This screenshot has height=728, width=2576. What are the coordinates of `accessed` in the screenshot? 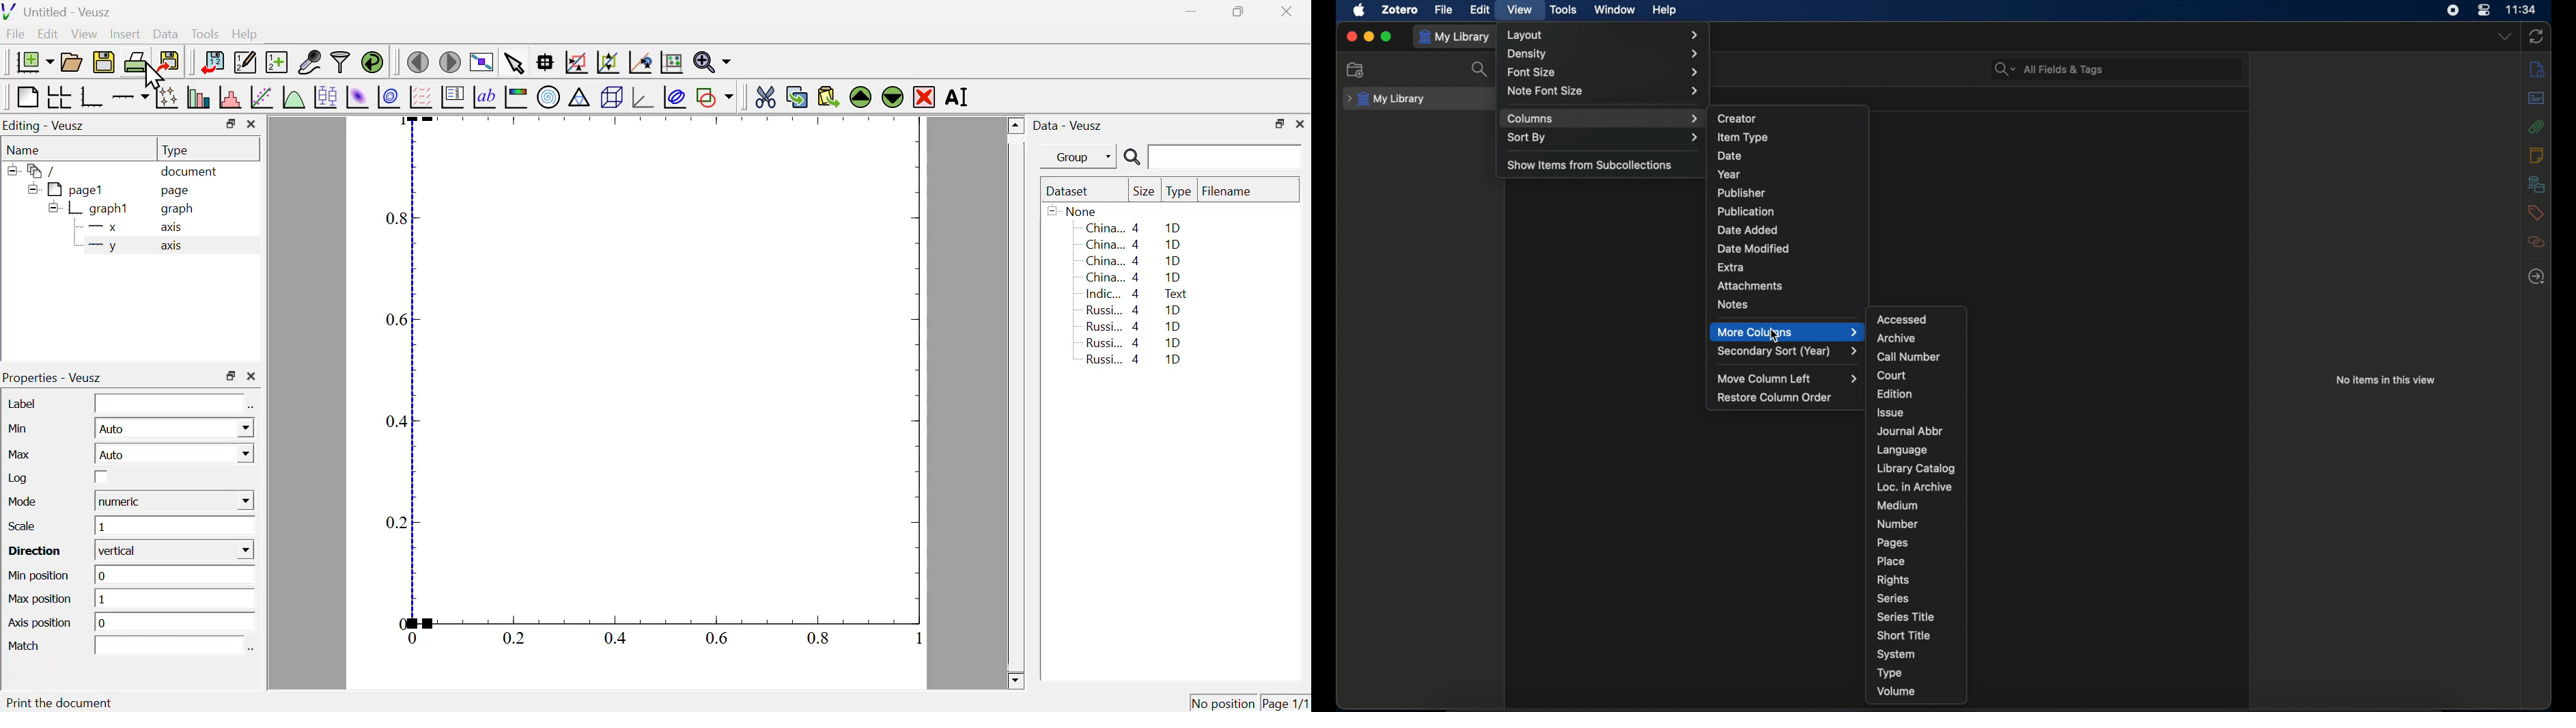 It's located at (1903, 320).